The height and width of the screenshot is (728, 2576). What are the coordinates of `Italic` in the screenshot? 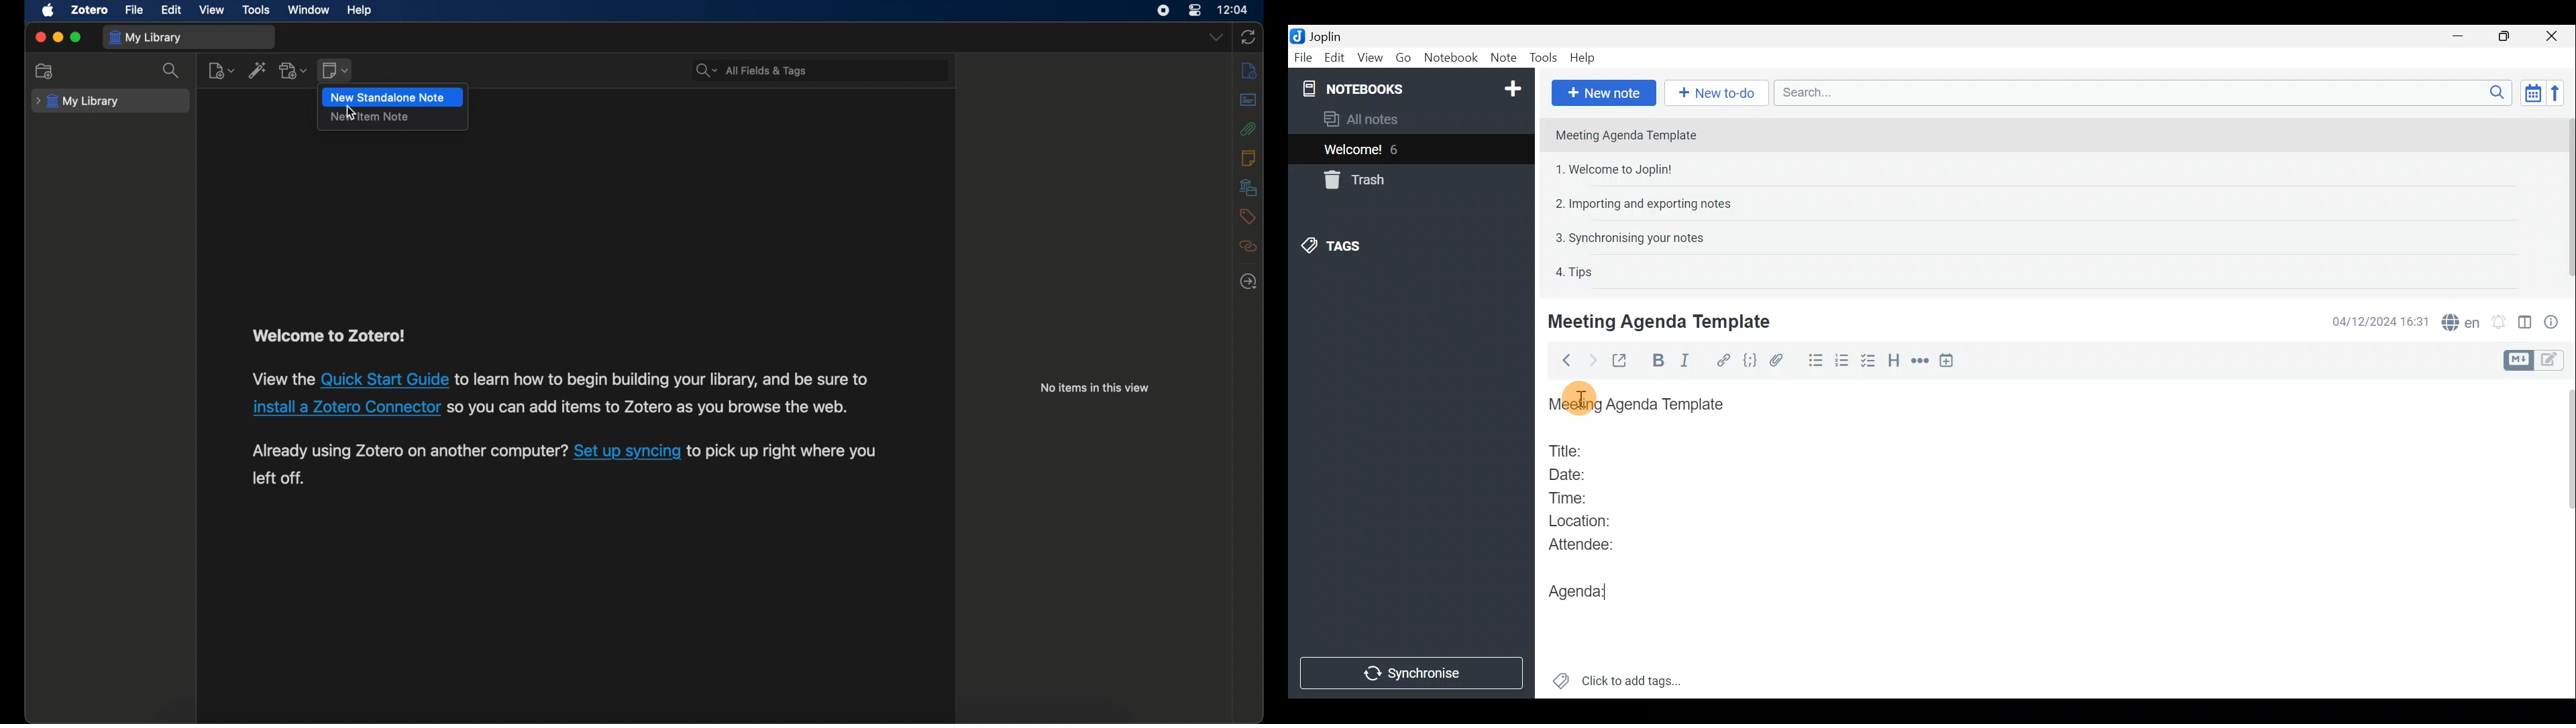 It's located at (1693, 361).